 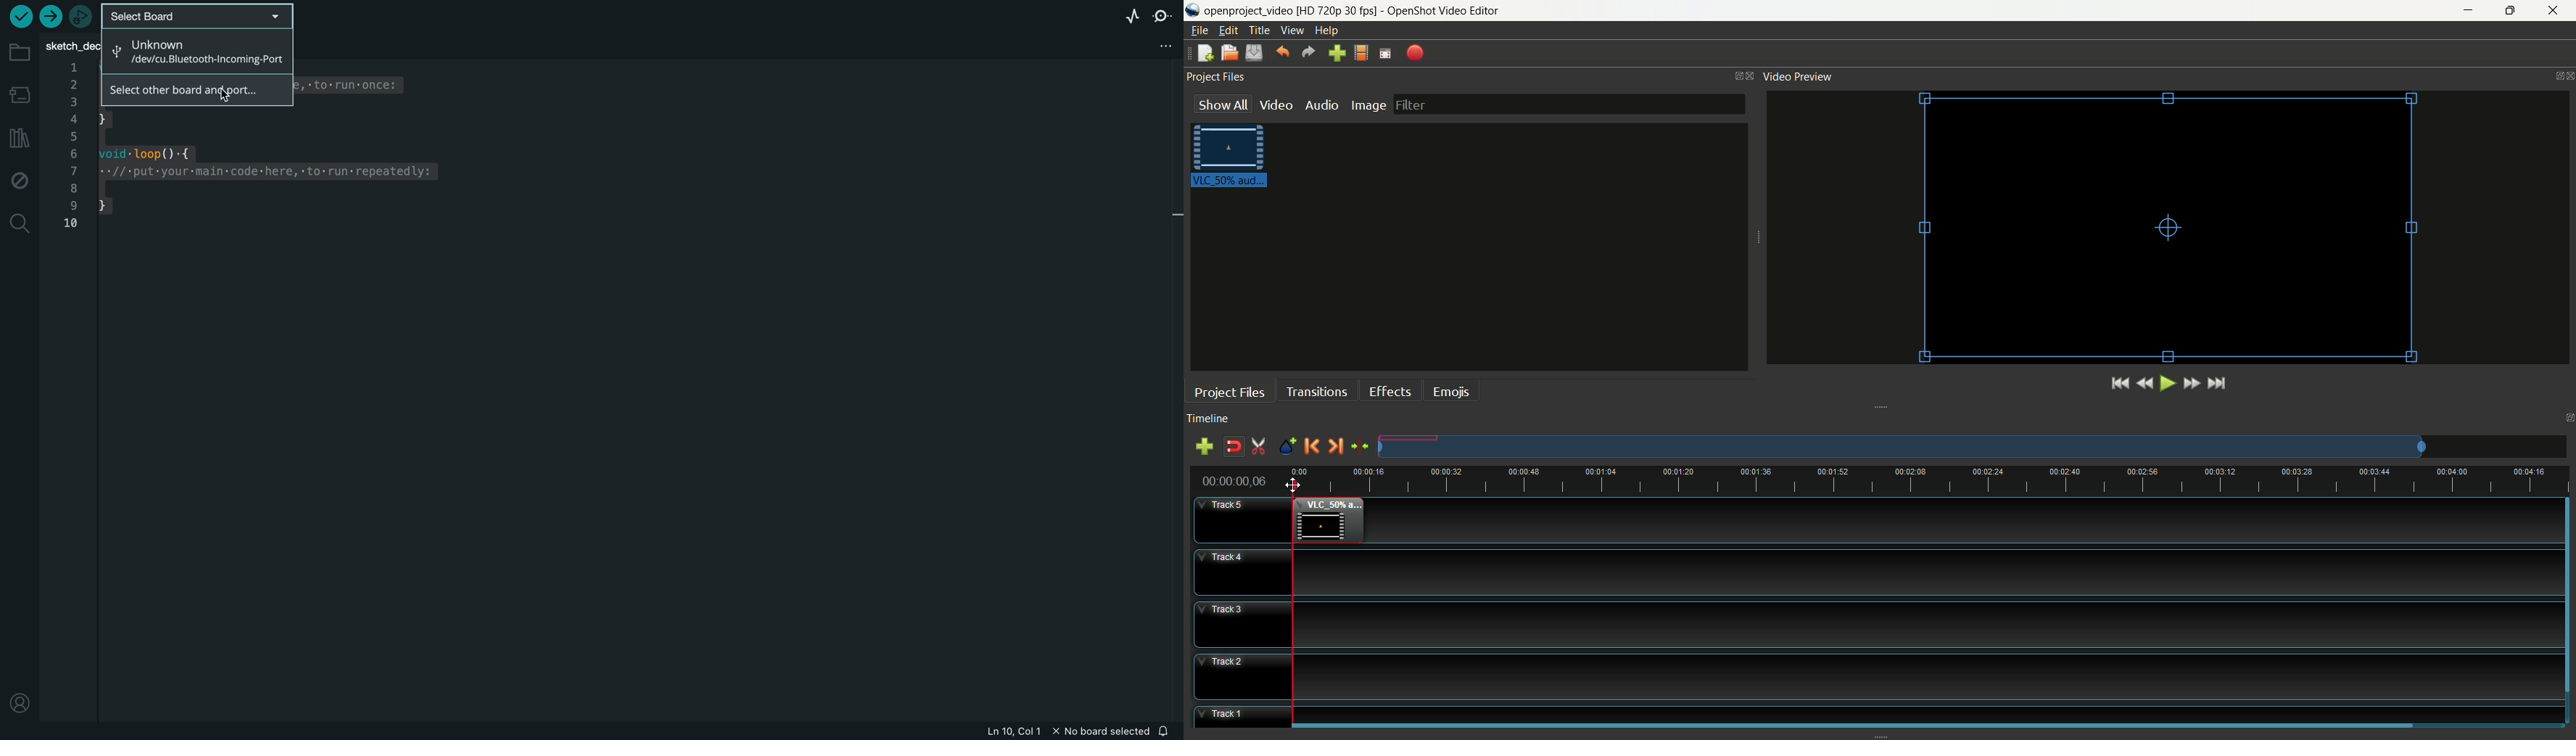 What do you see at coordinates (1226, 30) in the screenshot?
I see `edit` at bounding box center [1226, 30].